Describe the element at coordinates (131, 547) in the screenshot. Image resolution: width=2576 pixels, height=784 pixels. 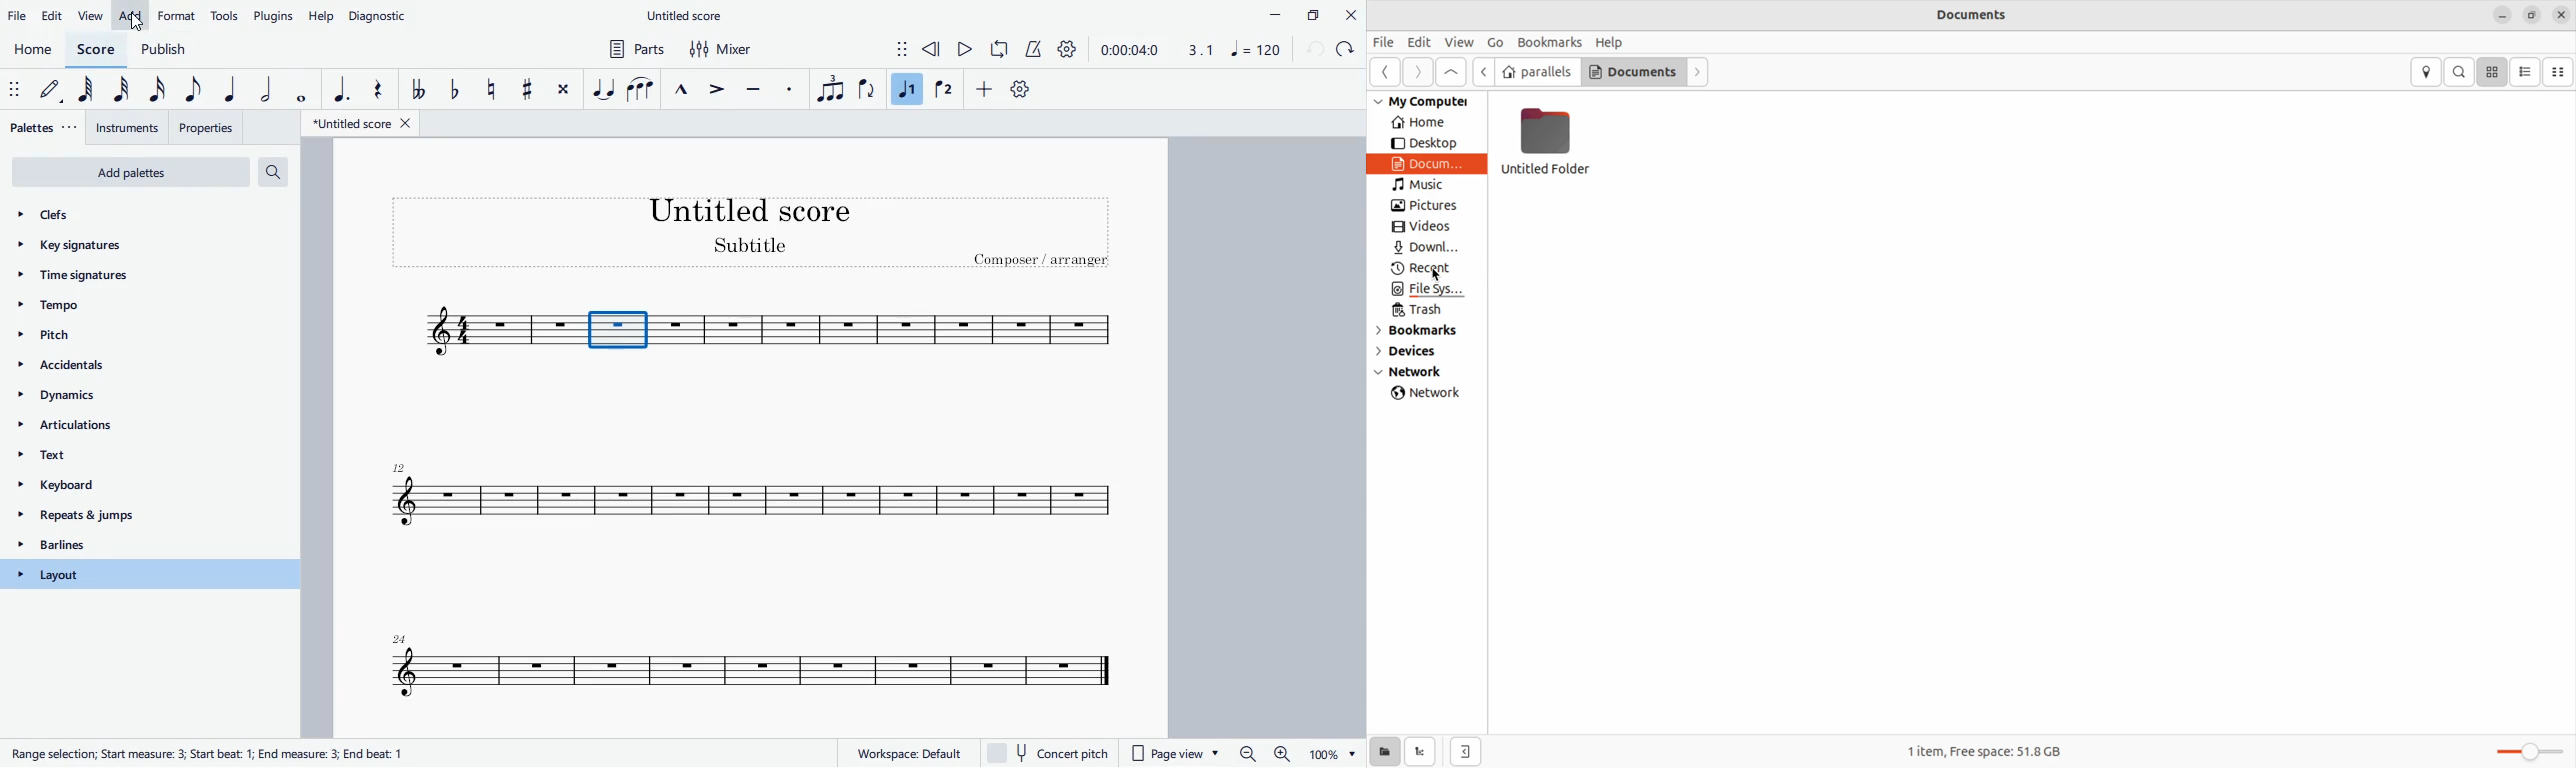
I see `barlines` at that location.